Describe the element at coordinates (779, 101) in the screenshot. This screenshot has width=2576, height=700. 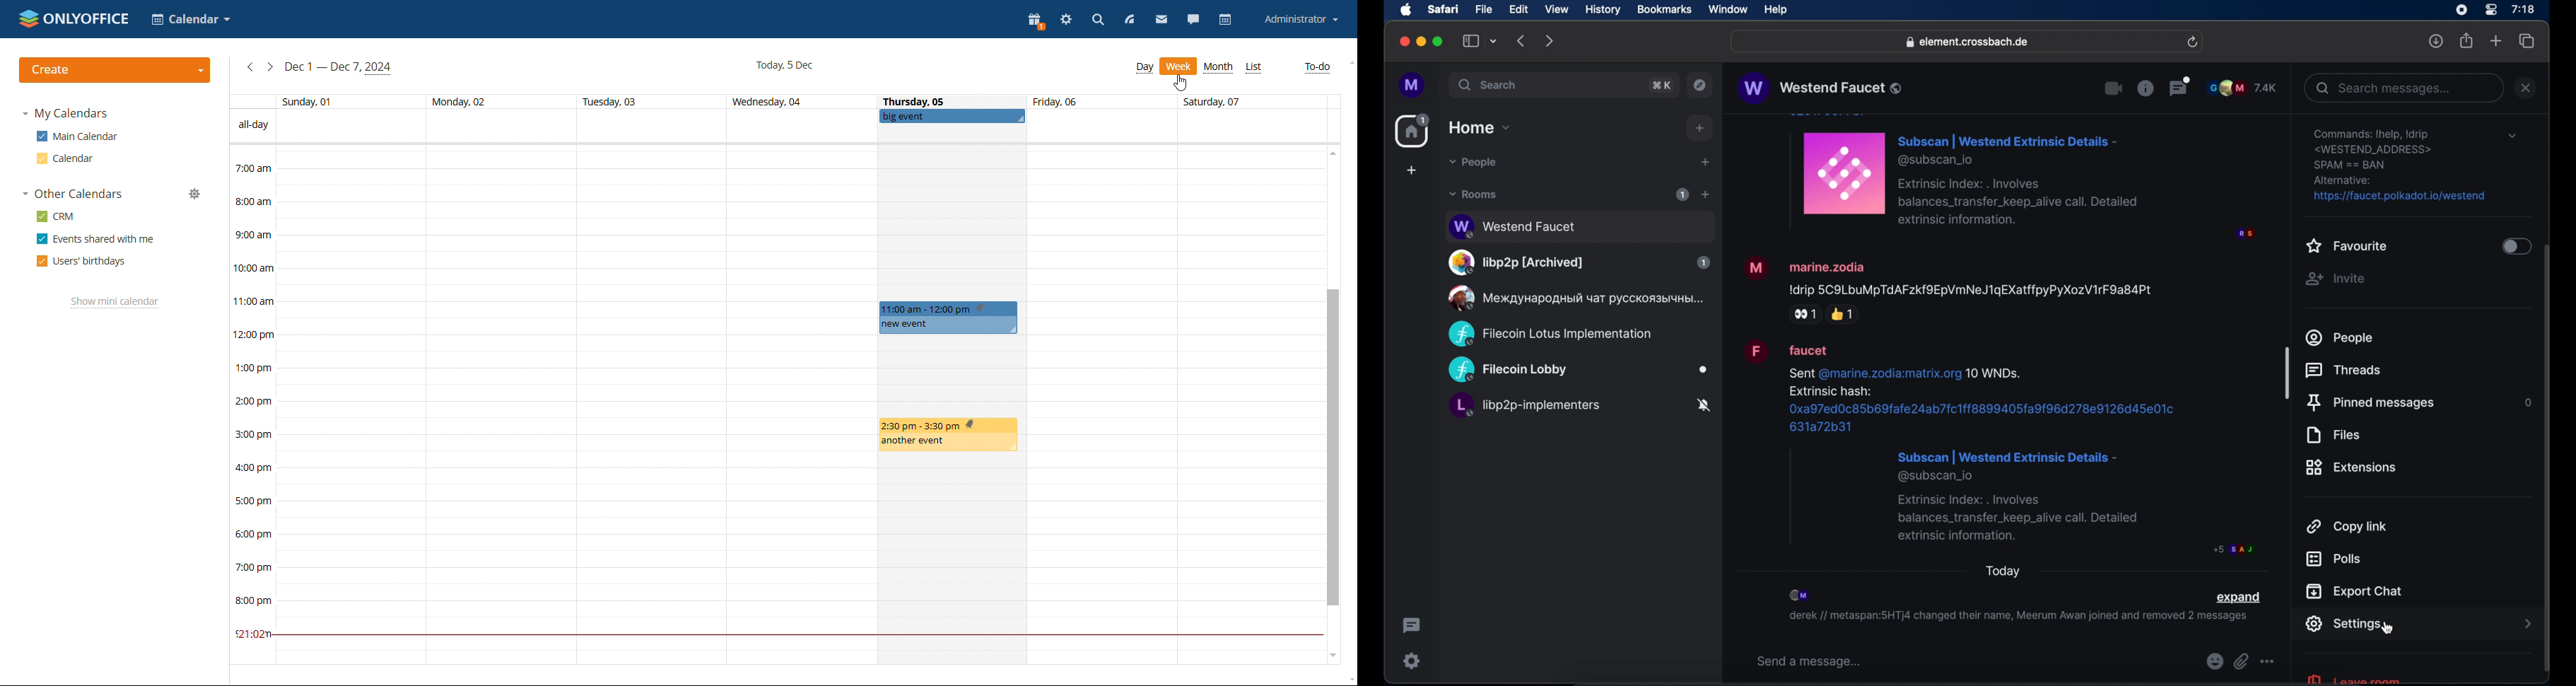
I see `days` at that location.